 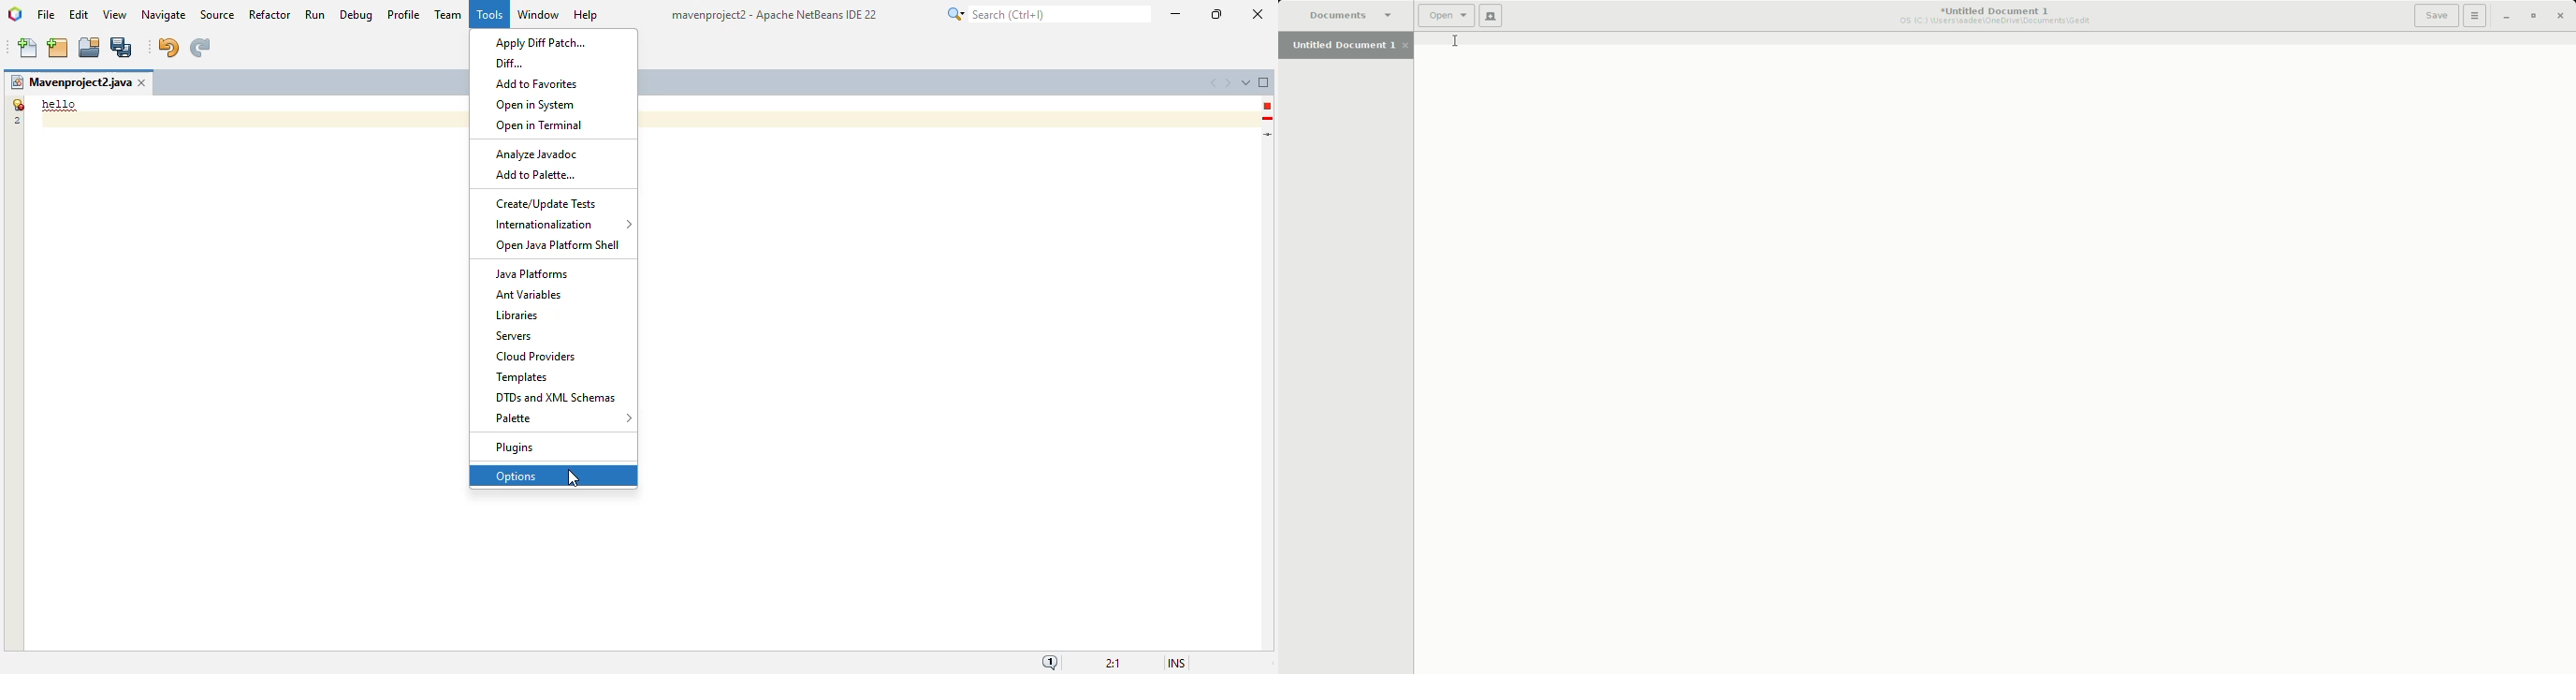 I want to click on Open, so click(x=1443, y=16).